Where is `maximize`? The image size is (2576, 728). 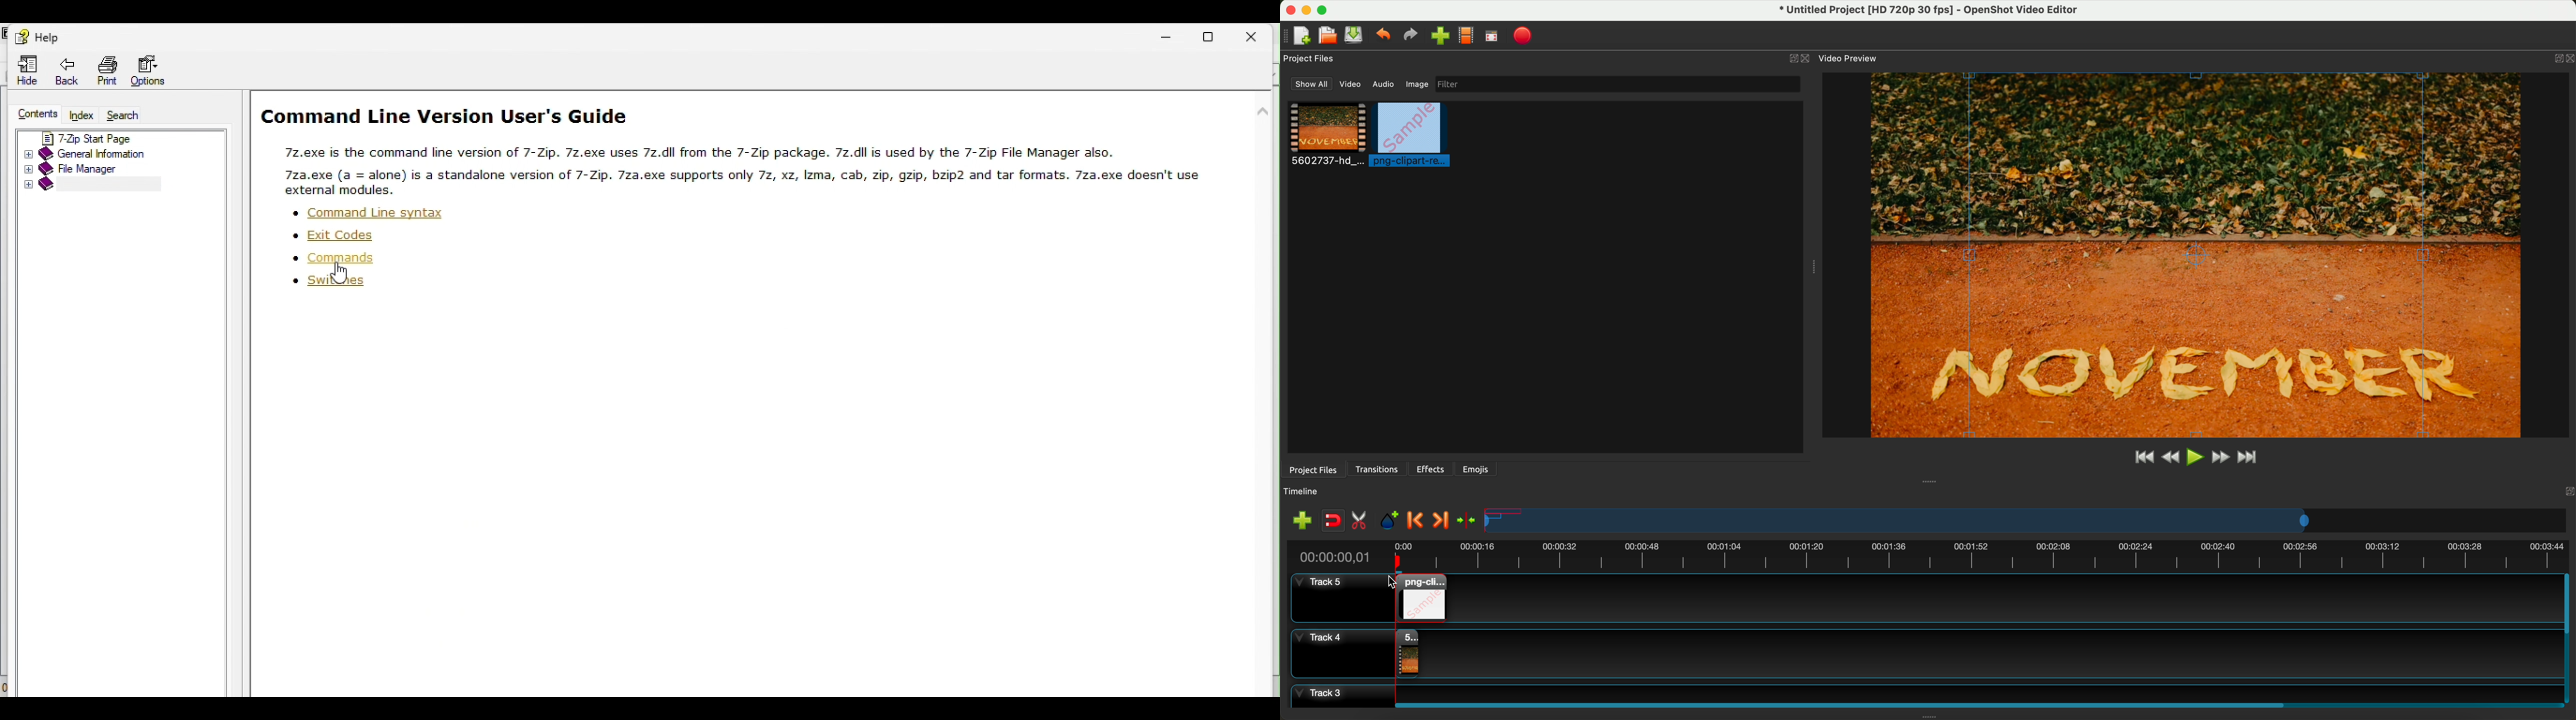 maximize is located at coordinates (1326, 9).